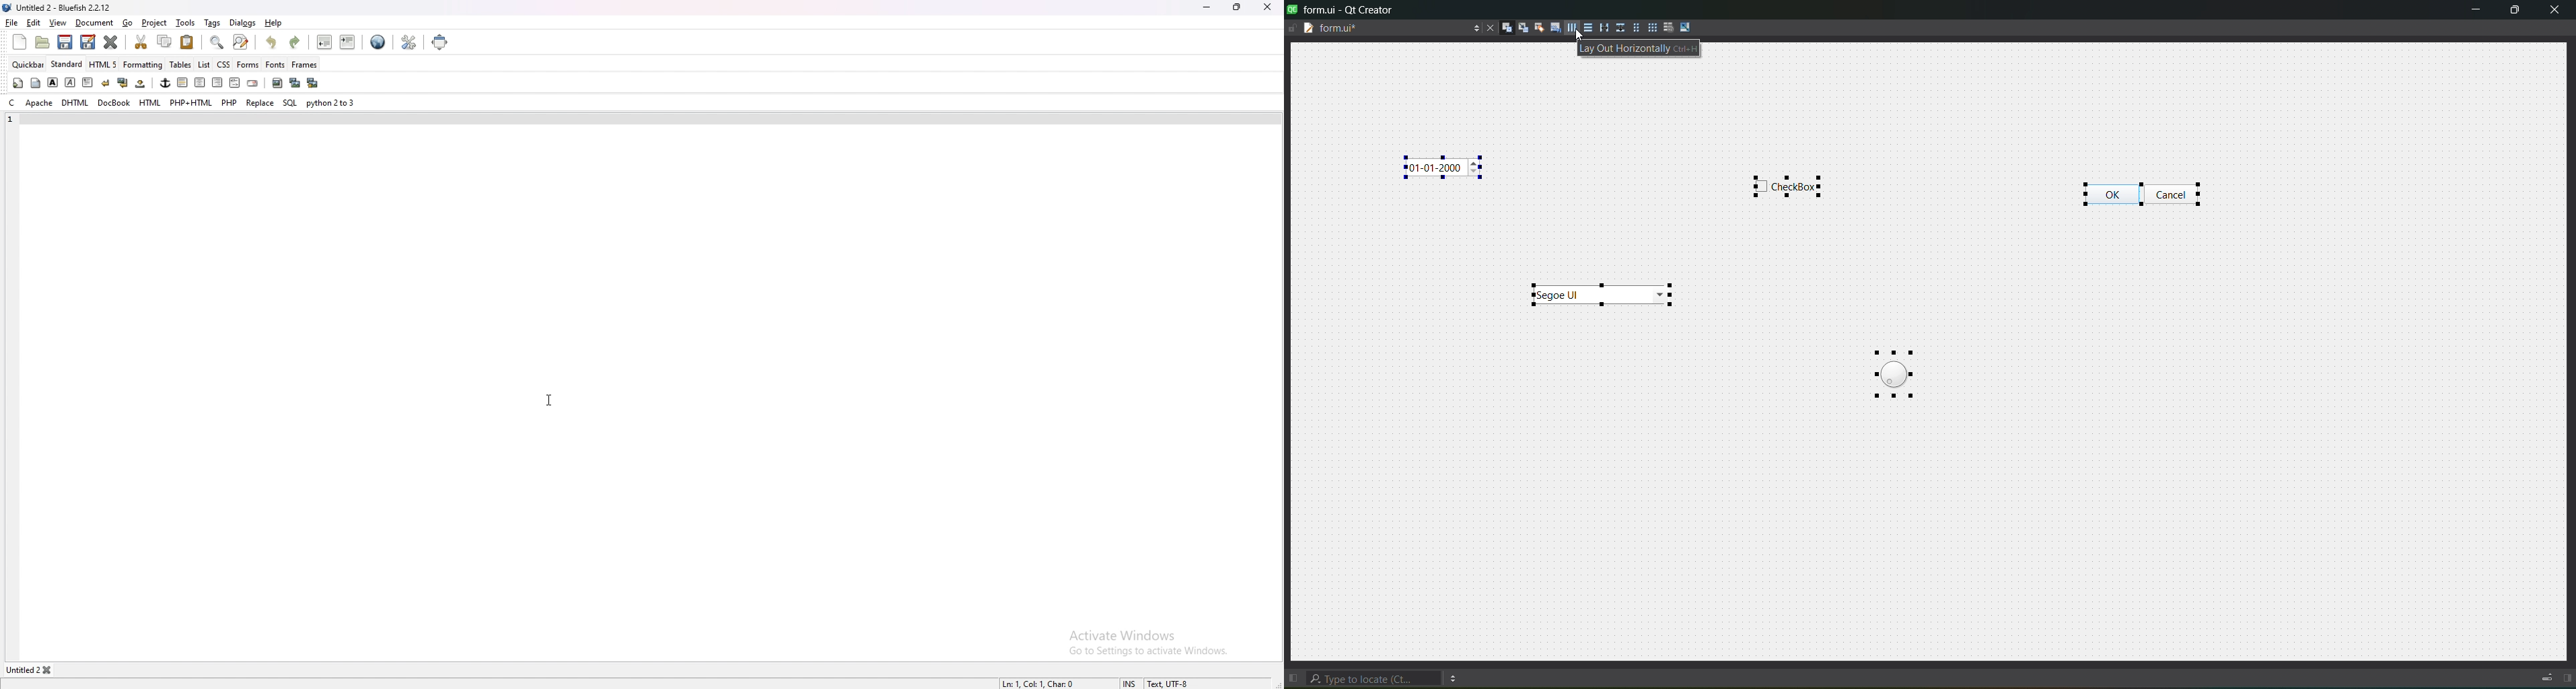 The width and height of the screenshot is (2576, 700). Describe the element at coordinates (60, 22) in the screenshot. I see `view` at that location.